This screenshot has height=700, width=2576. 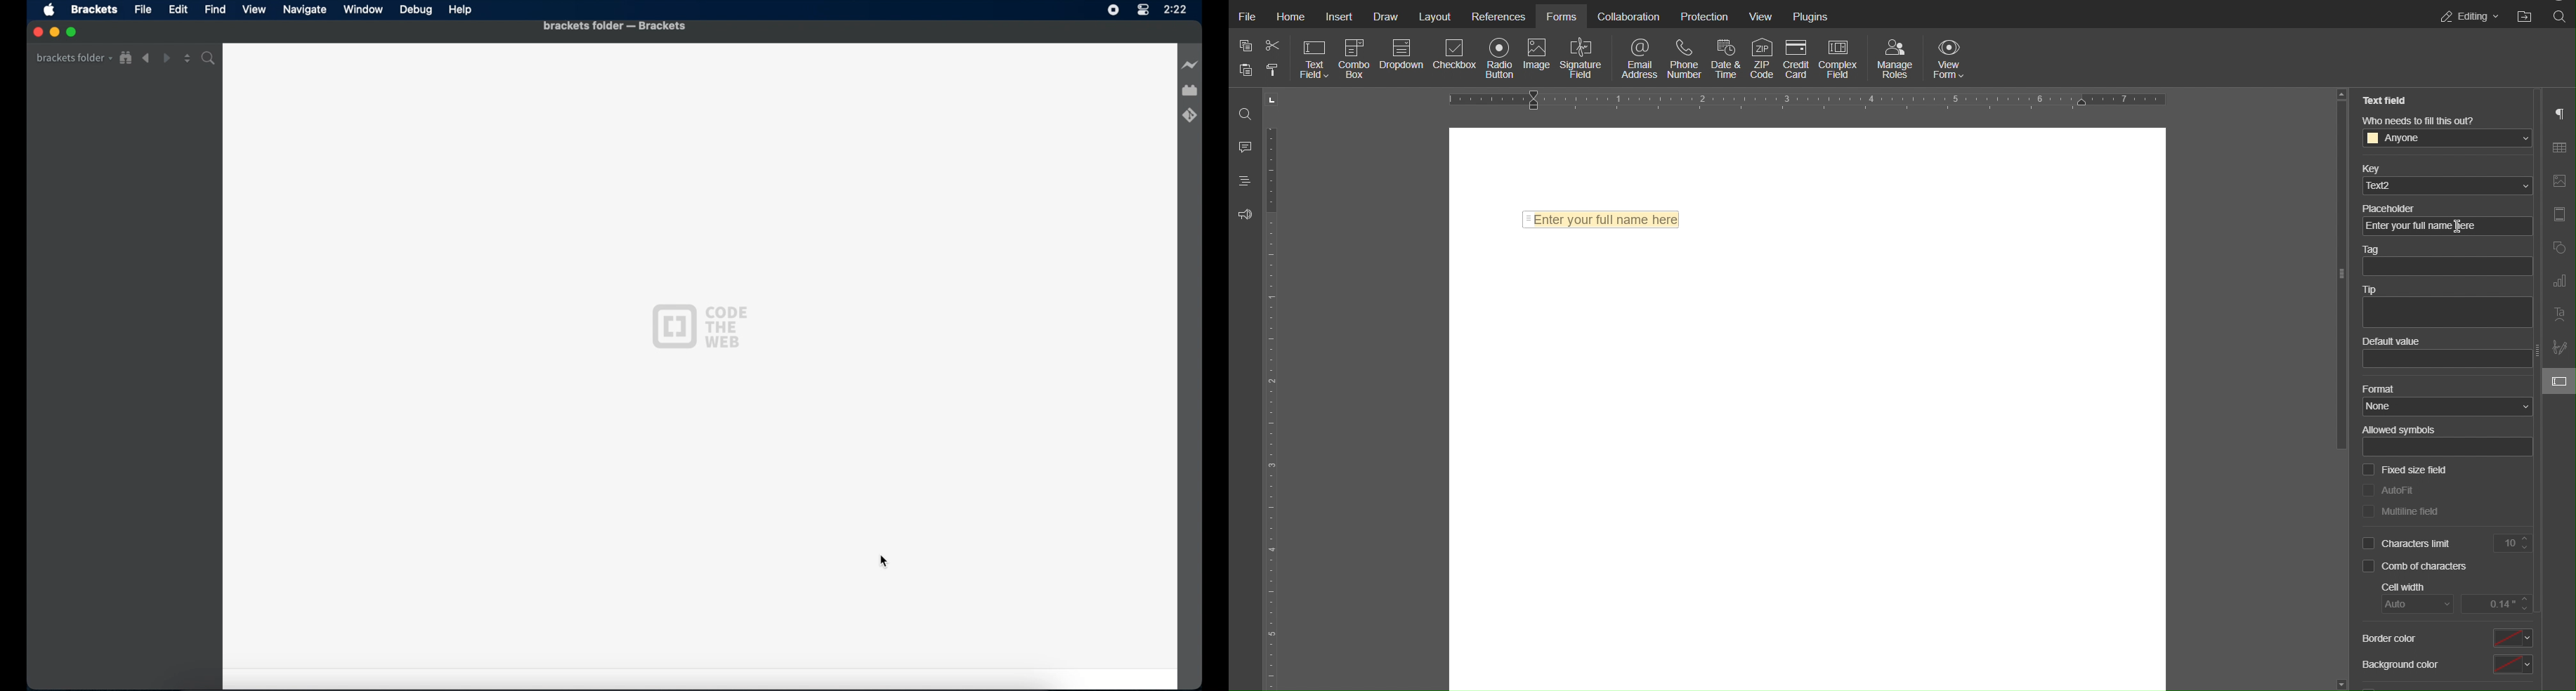 I want to click on live preview, so click(x=1189, y=65).